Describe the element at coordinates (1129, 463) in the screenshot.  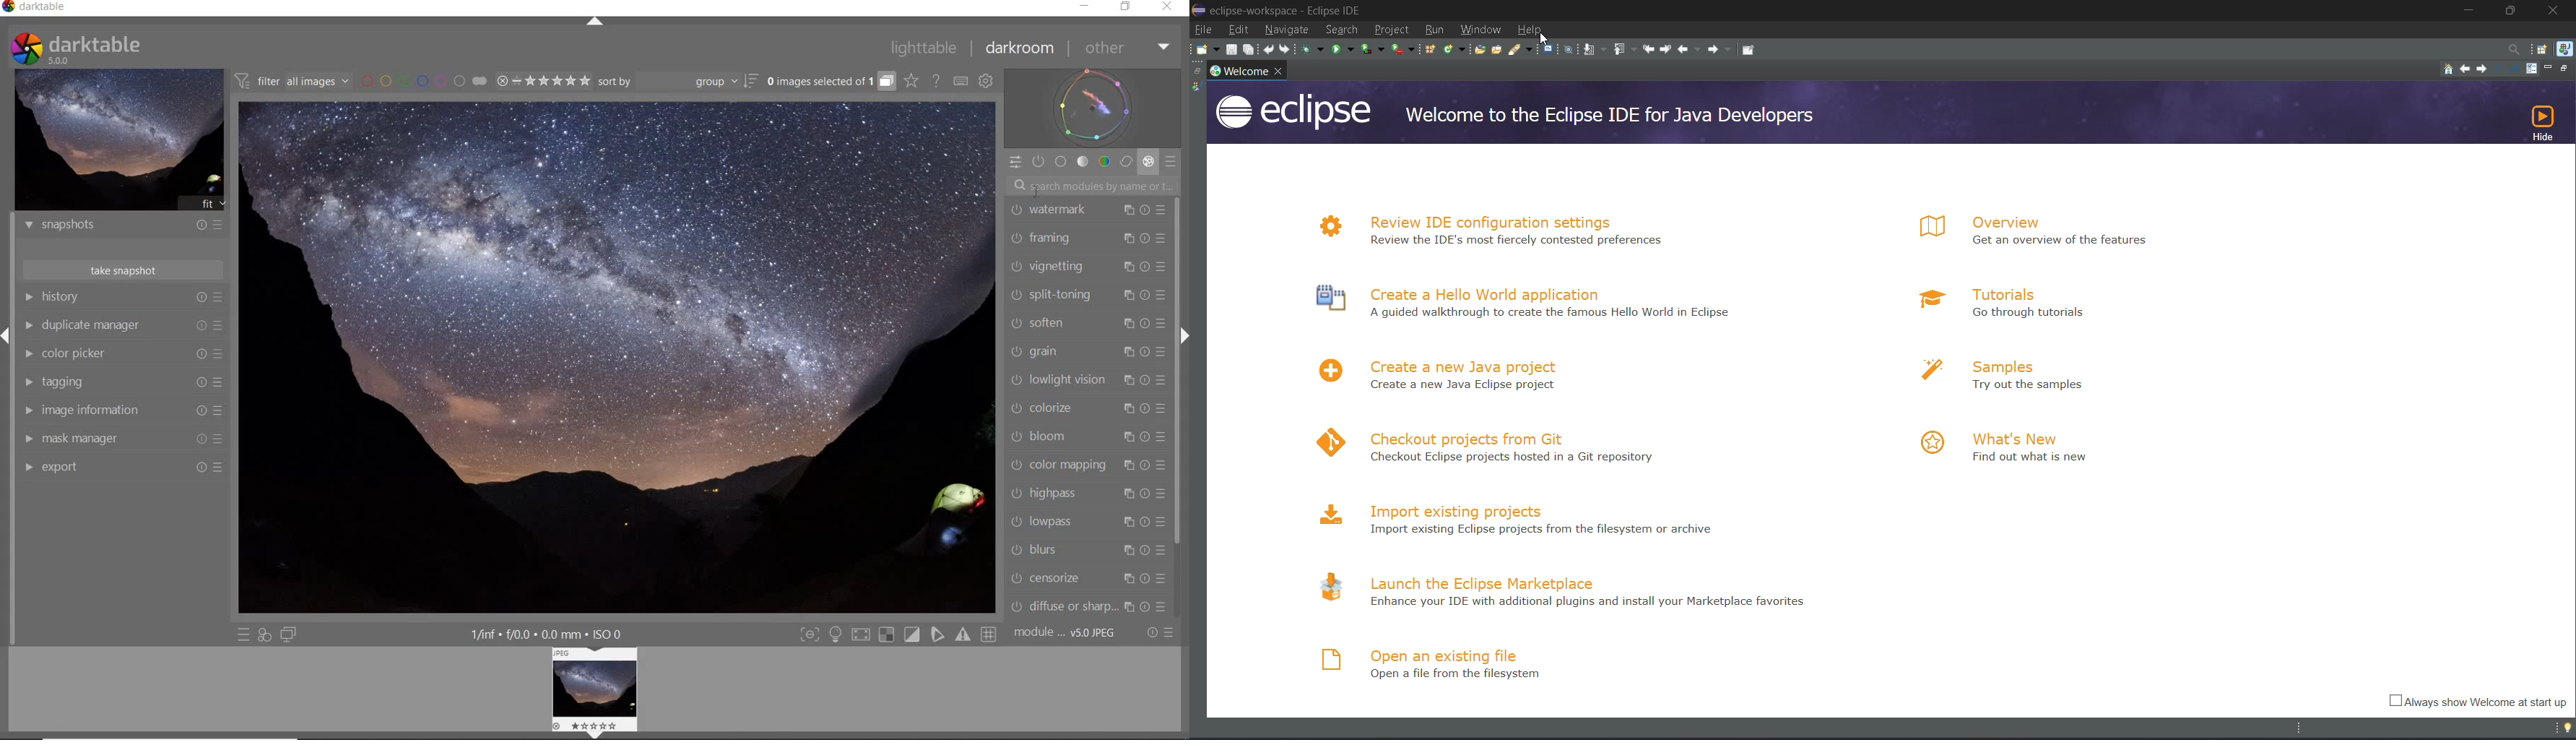
I see `multiple instance actions` at that location.